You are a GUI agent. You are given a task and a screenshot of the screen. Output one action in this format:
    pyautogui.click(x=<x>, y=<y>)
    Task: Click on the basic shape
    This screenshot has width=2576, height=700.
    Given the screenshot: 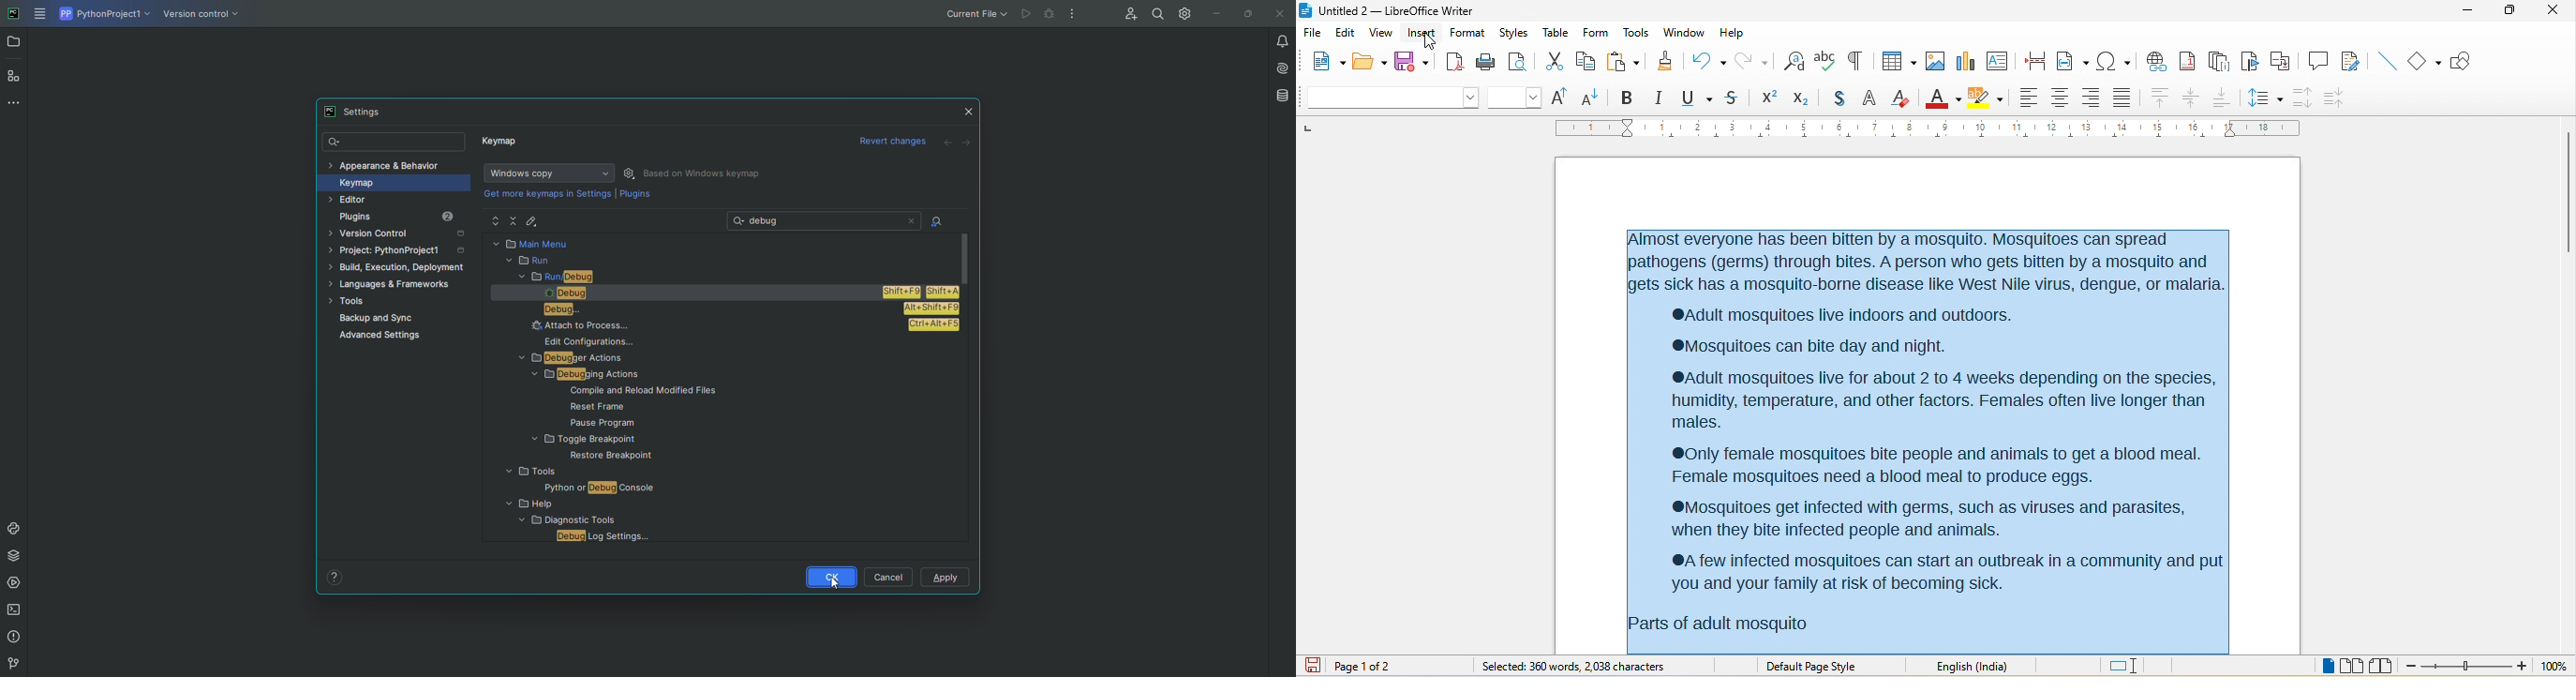 What is the action you would take?
    pyautogui.click(x=2423, y=60)
    